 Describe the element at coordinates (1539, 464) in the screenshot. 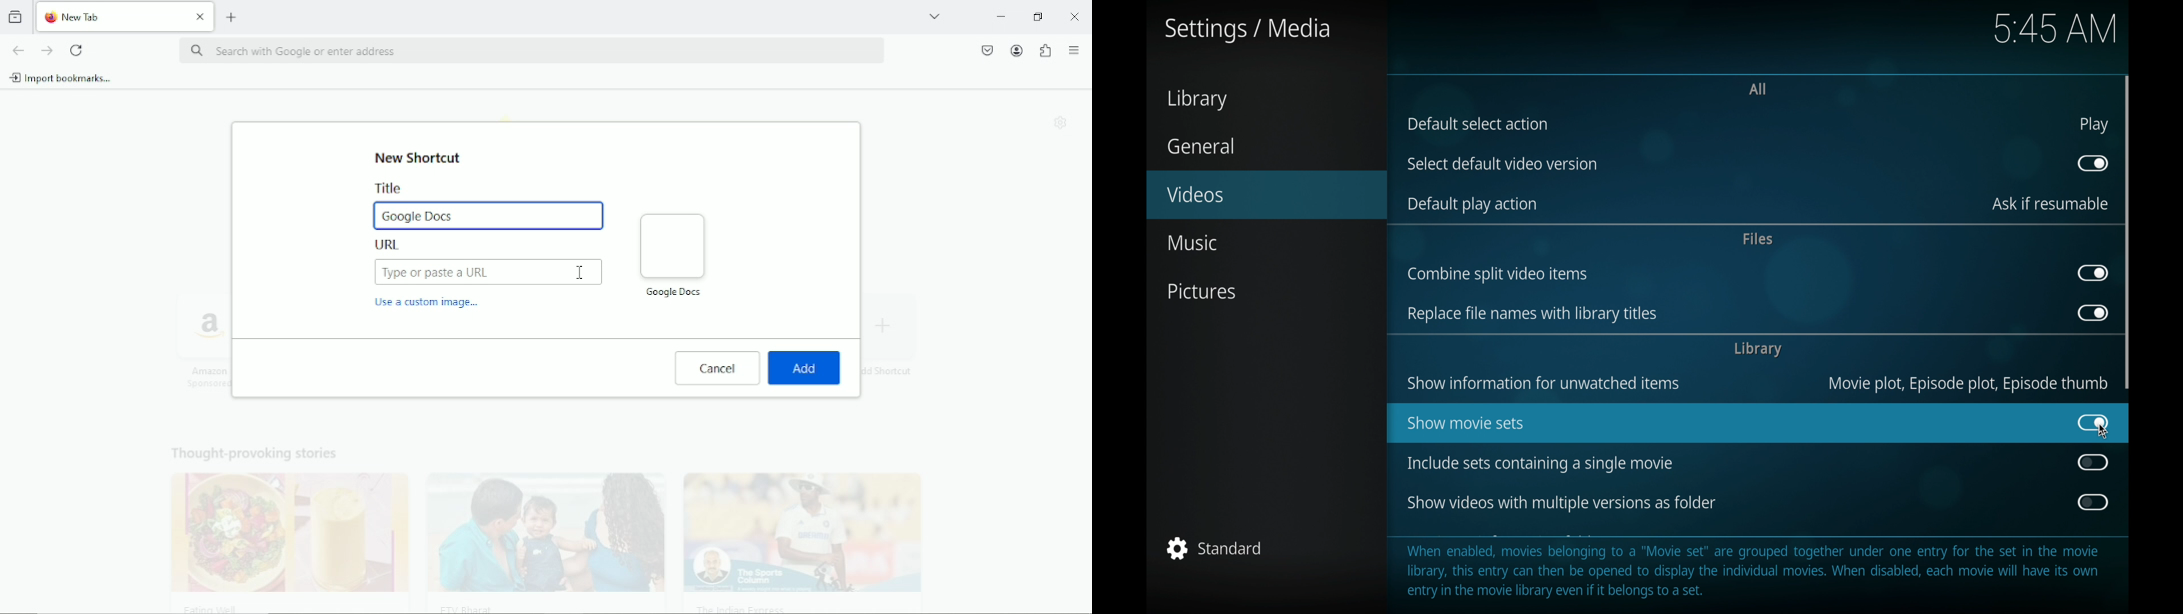

I see `include sets` at that location.